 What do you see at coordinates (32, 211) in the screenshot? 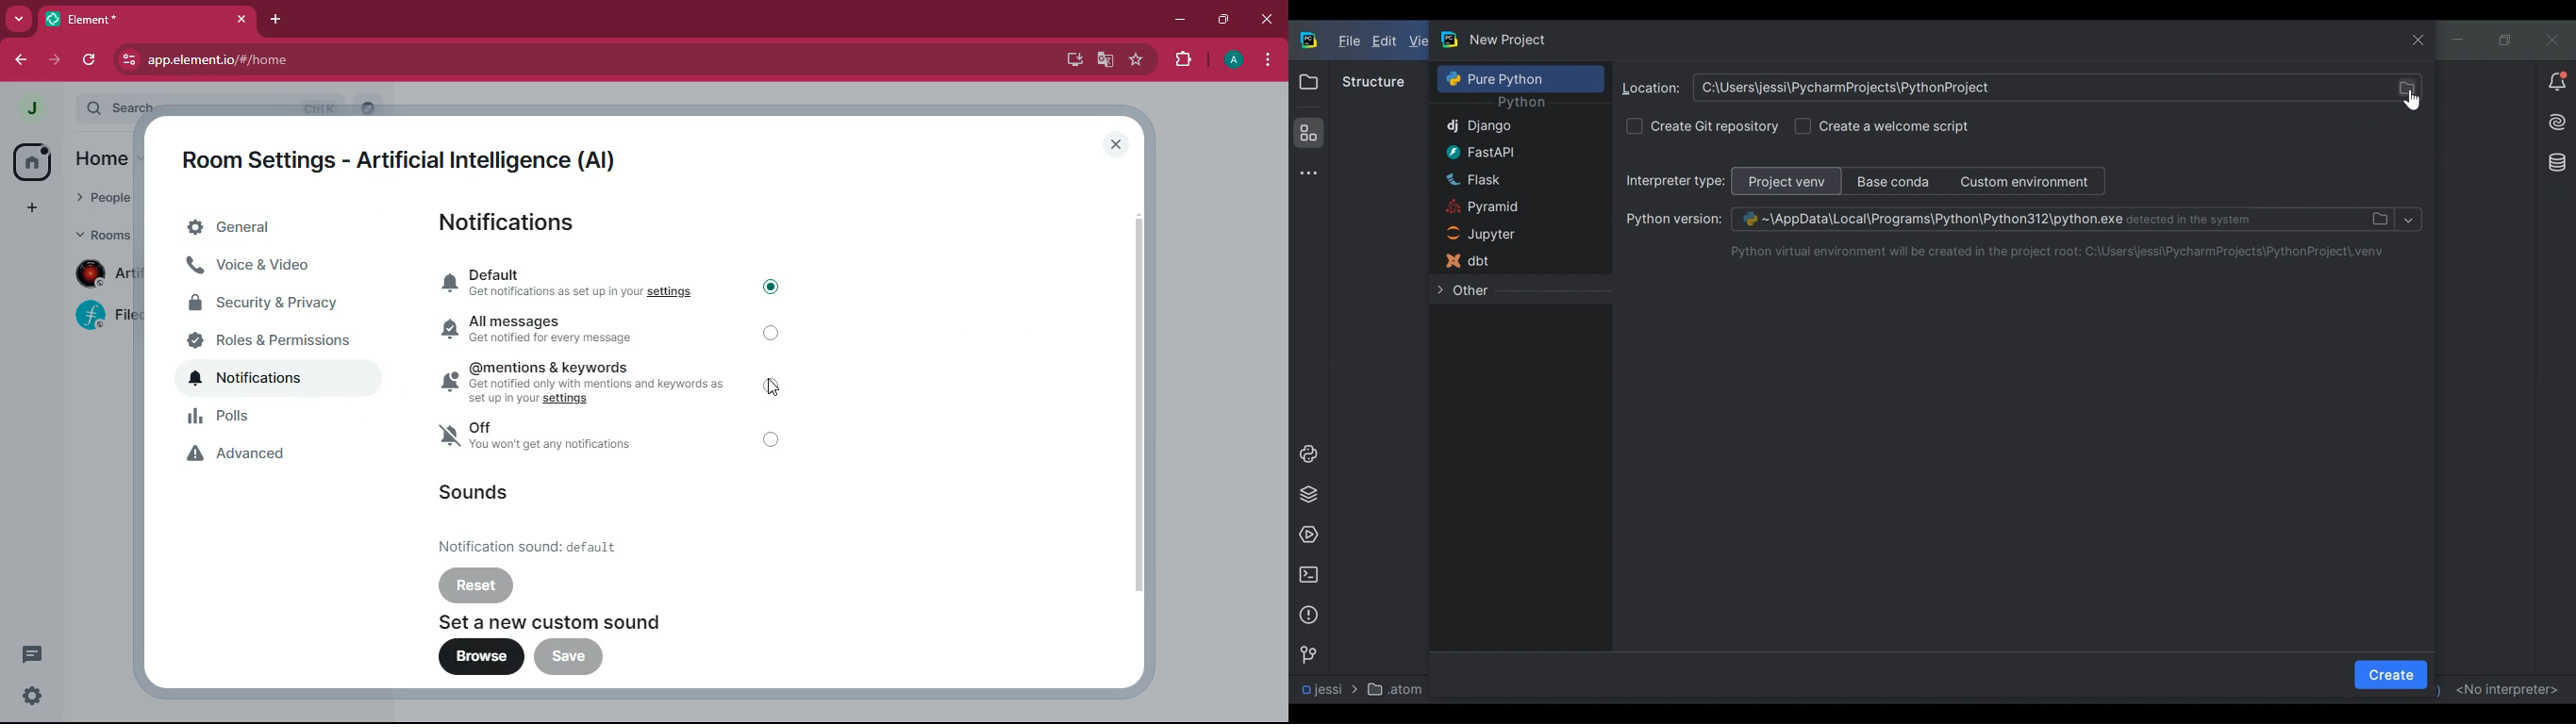
I see `add` at bounding box center [32, 211].